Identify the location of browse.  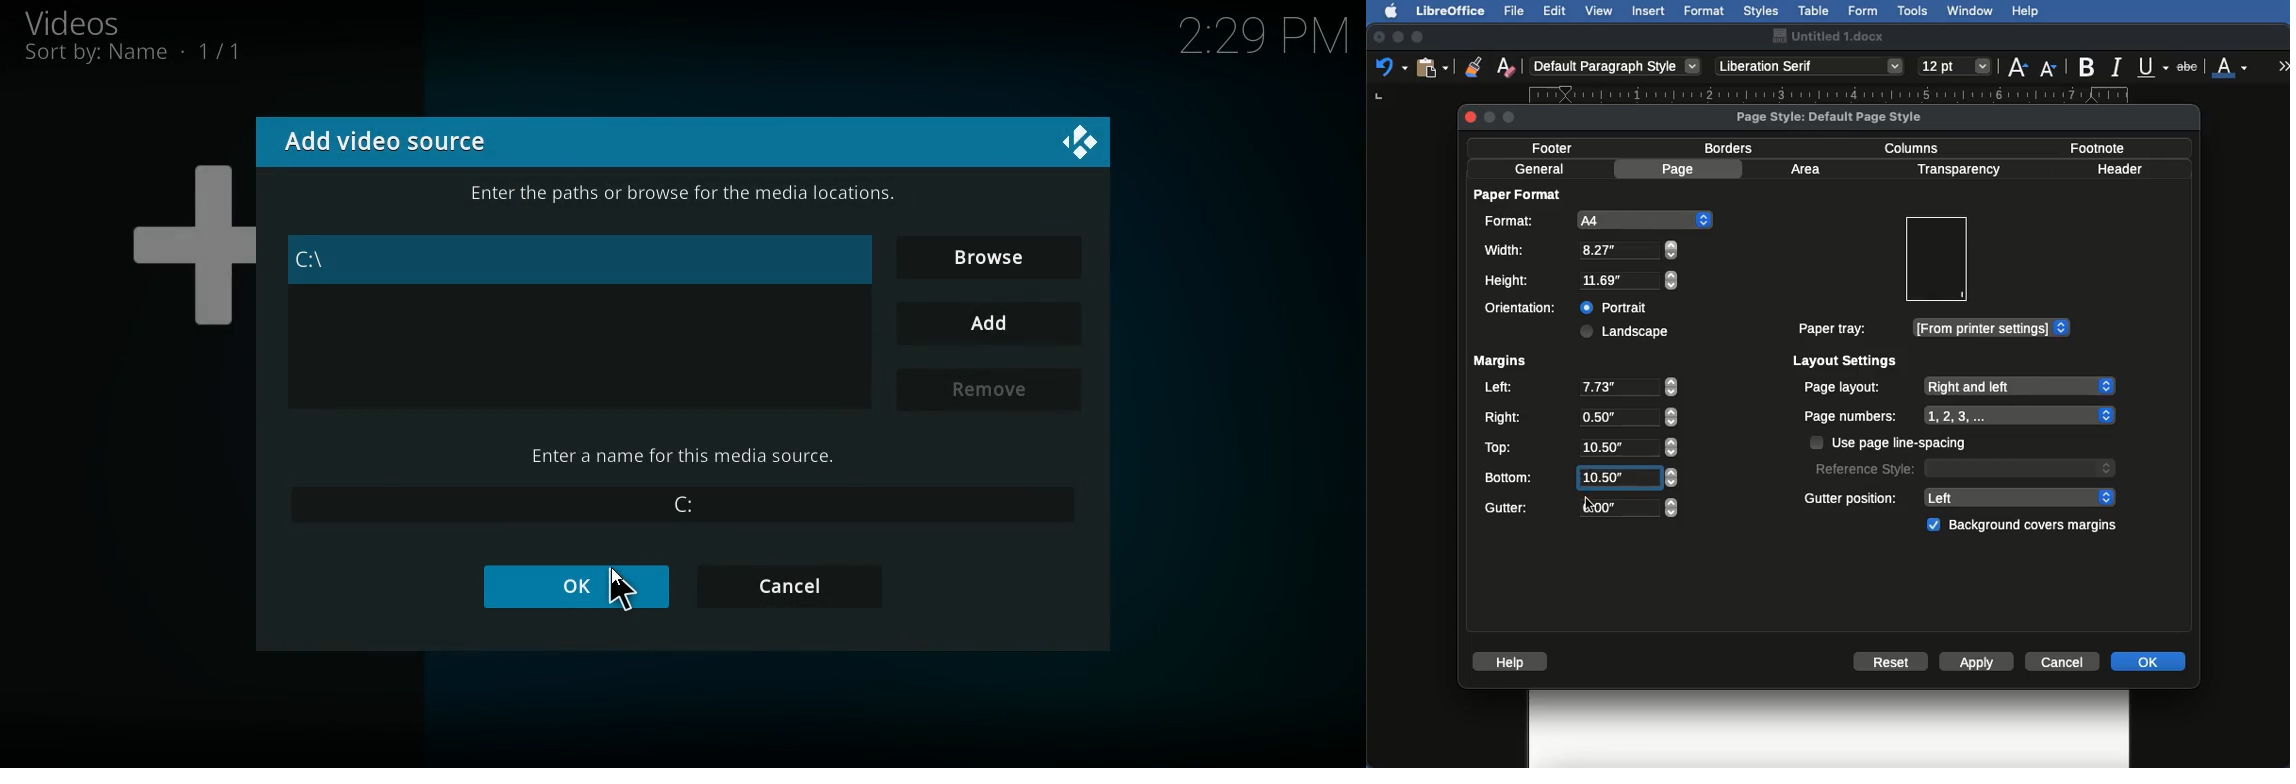
(989, 257).